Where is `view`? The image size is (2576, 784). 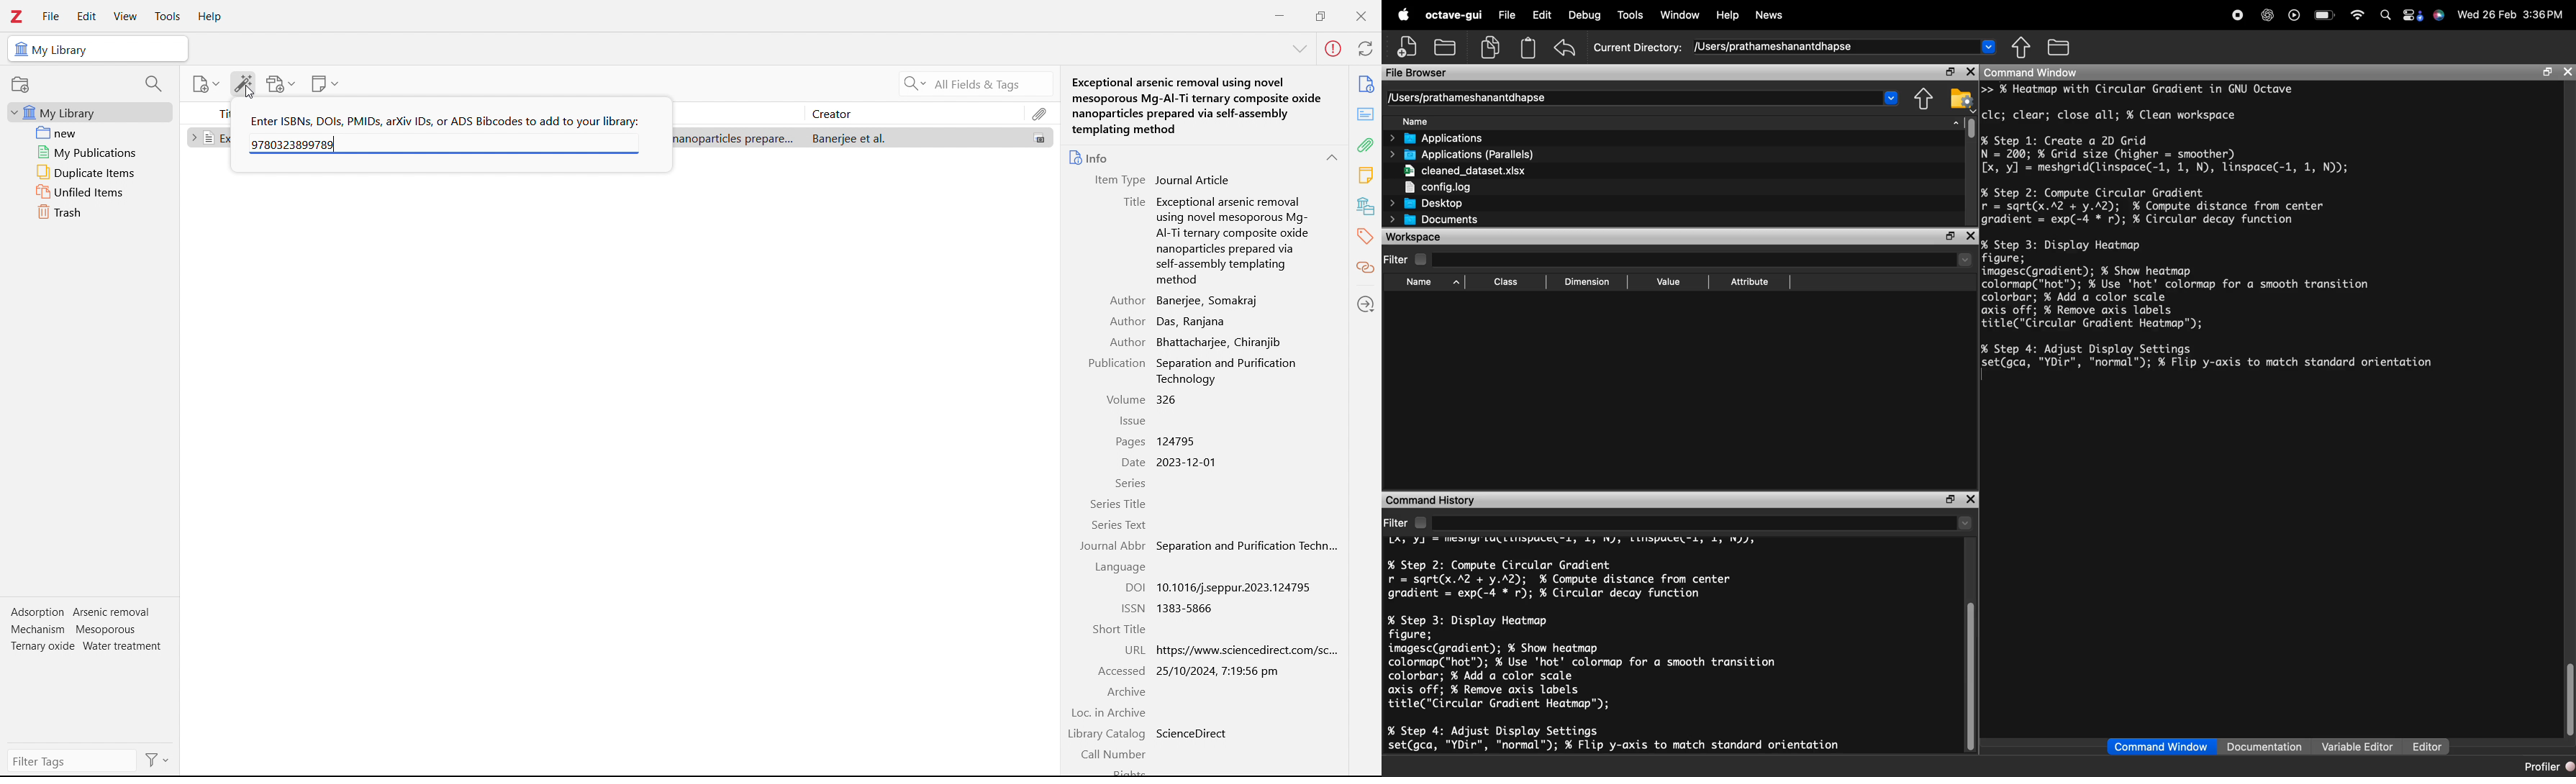 view is located at coordinates (125, 17).